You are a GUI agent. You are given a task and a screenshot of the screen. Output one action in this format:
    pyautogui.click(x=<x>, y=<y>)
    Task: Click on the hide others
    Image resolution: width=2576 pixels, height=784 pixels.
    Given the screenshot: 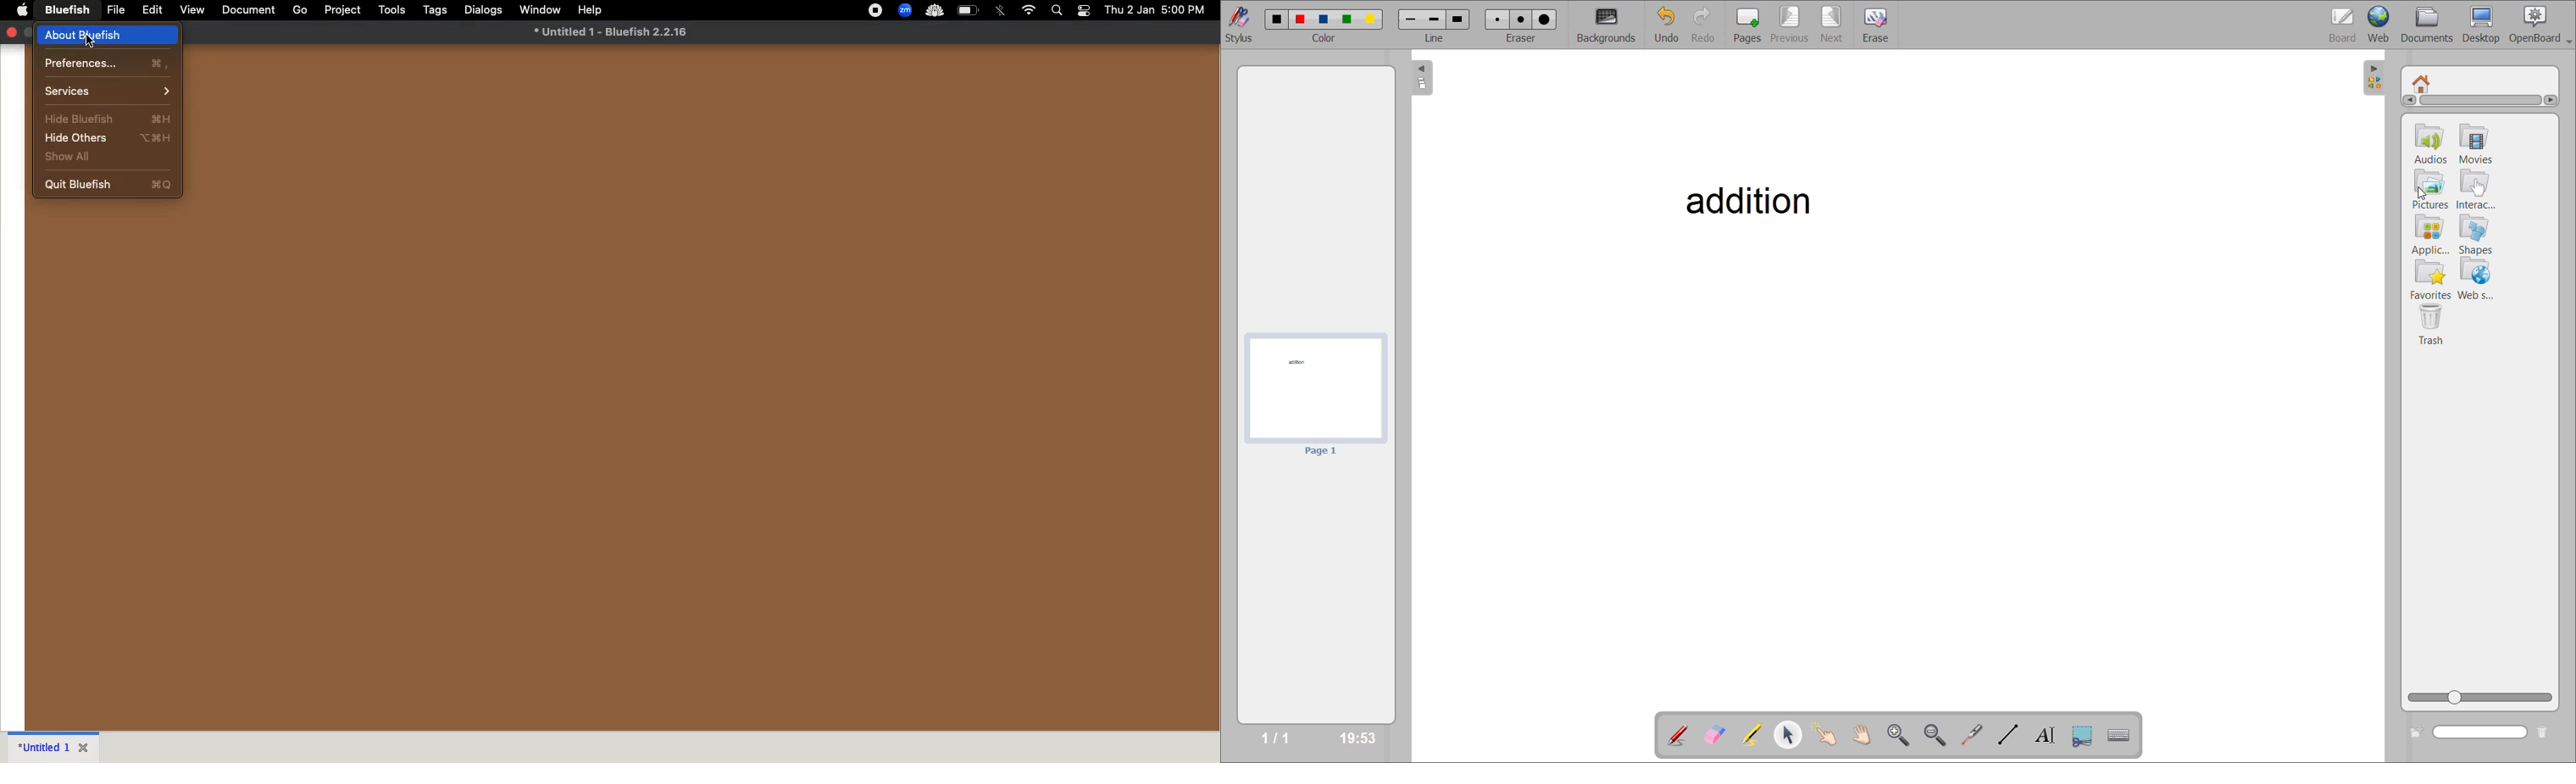 What is the action you would take?
    pyautogui.click(x=110, y=137)
    